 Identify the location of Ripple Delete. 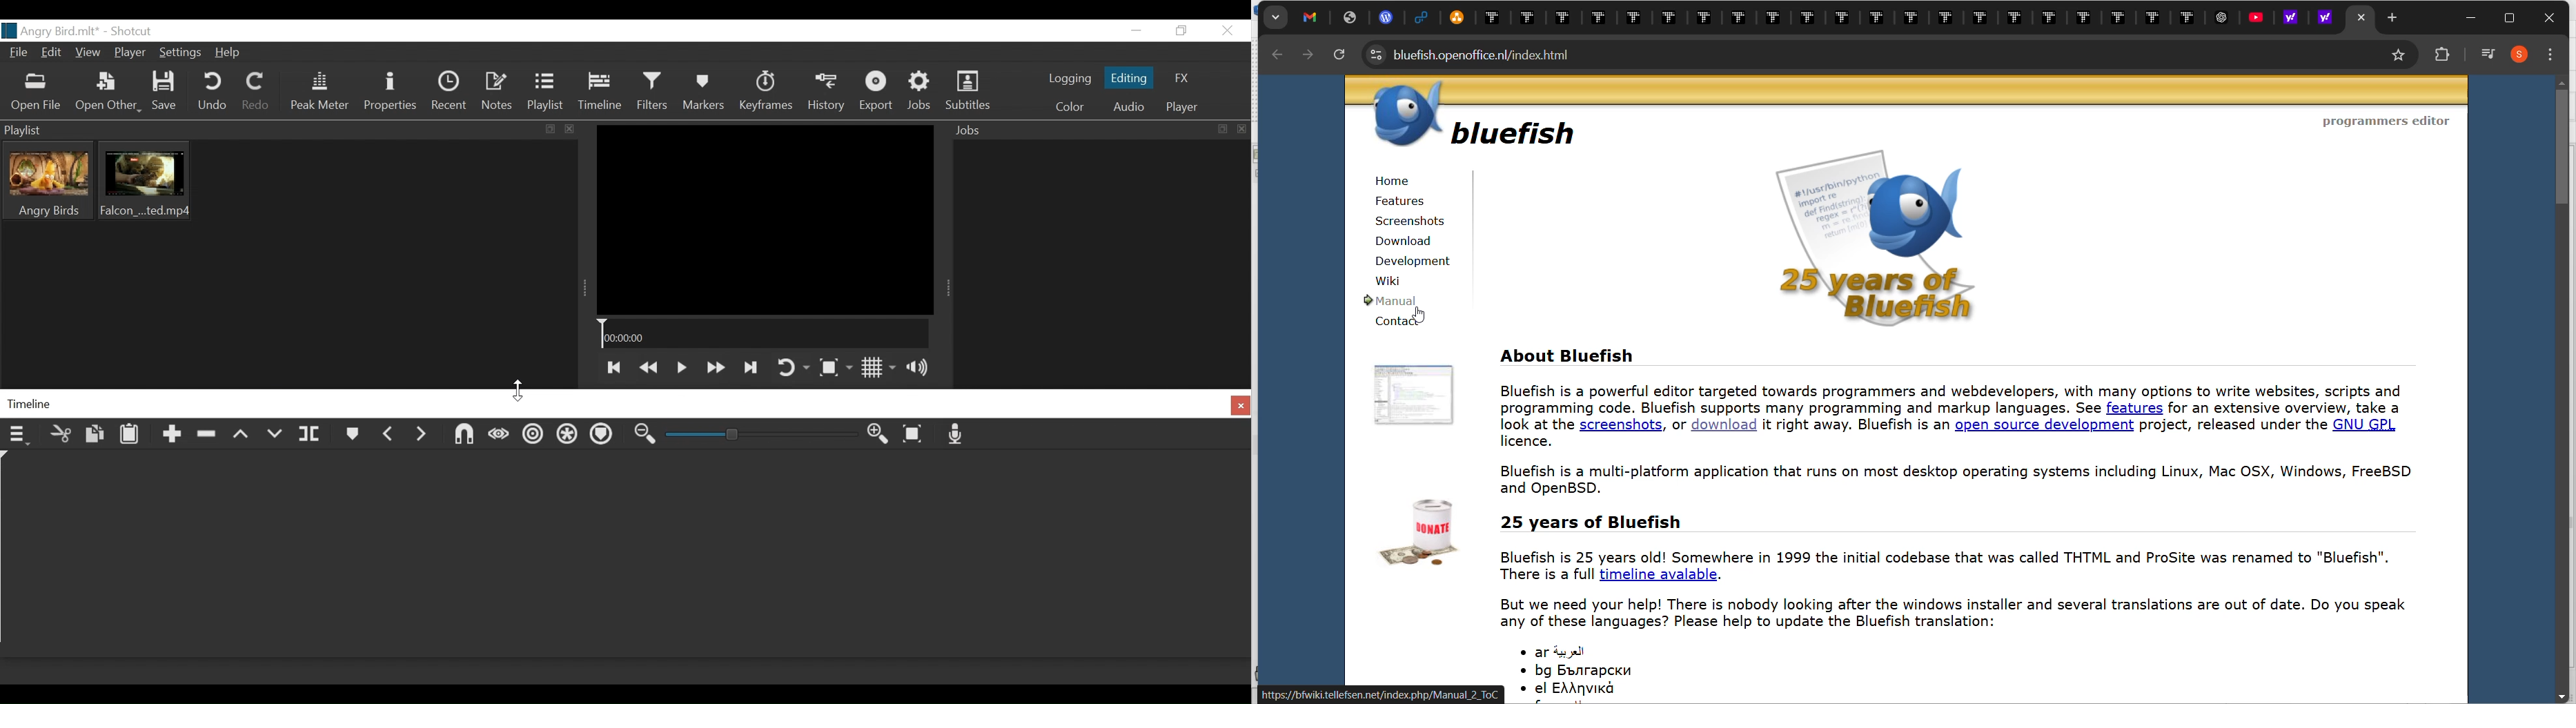
(206, 438).